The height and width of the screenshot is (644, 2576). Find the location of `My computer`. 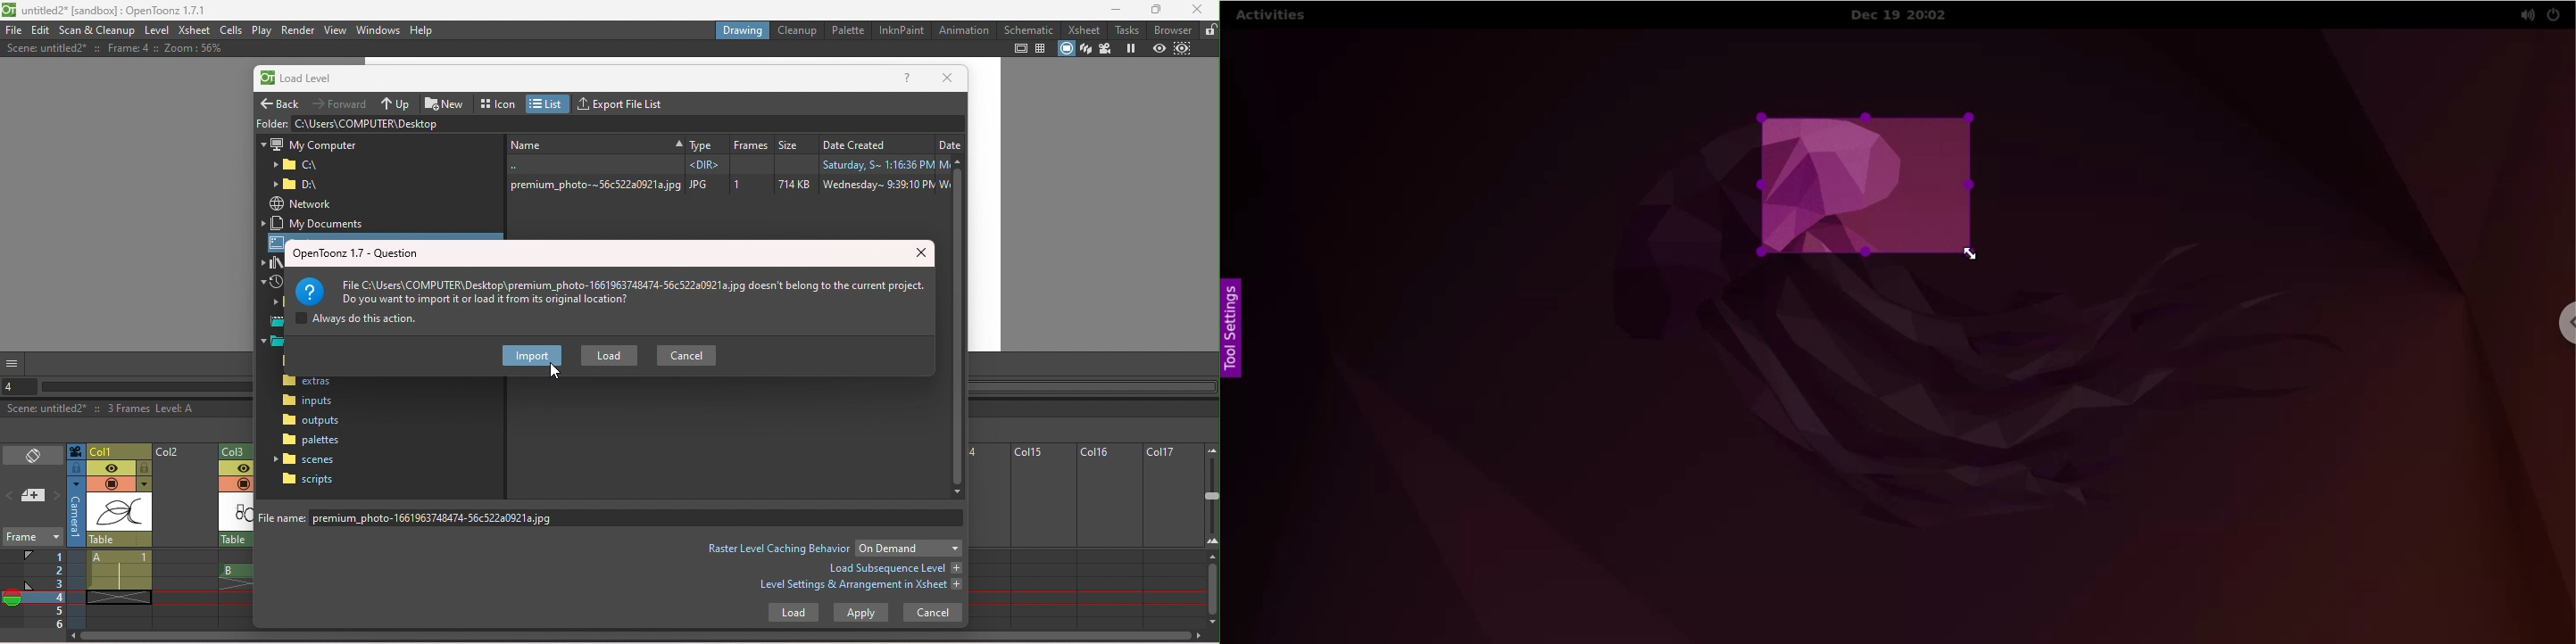

My computer is located at coordinates (309, 143).